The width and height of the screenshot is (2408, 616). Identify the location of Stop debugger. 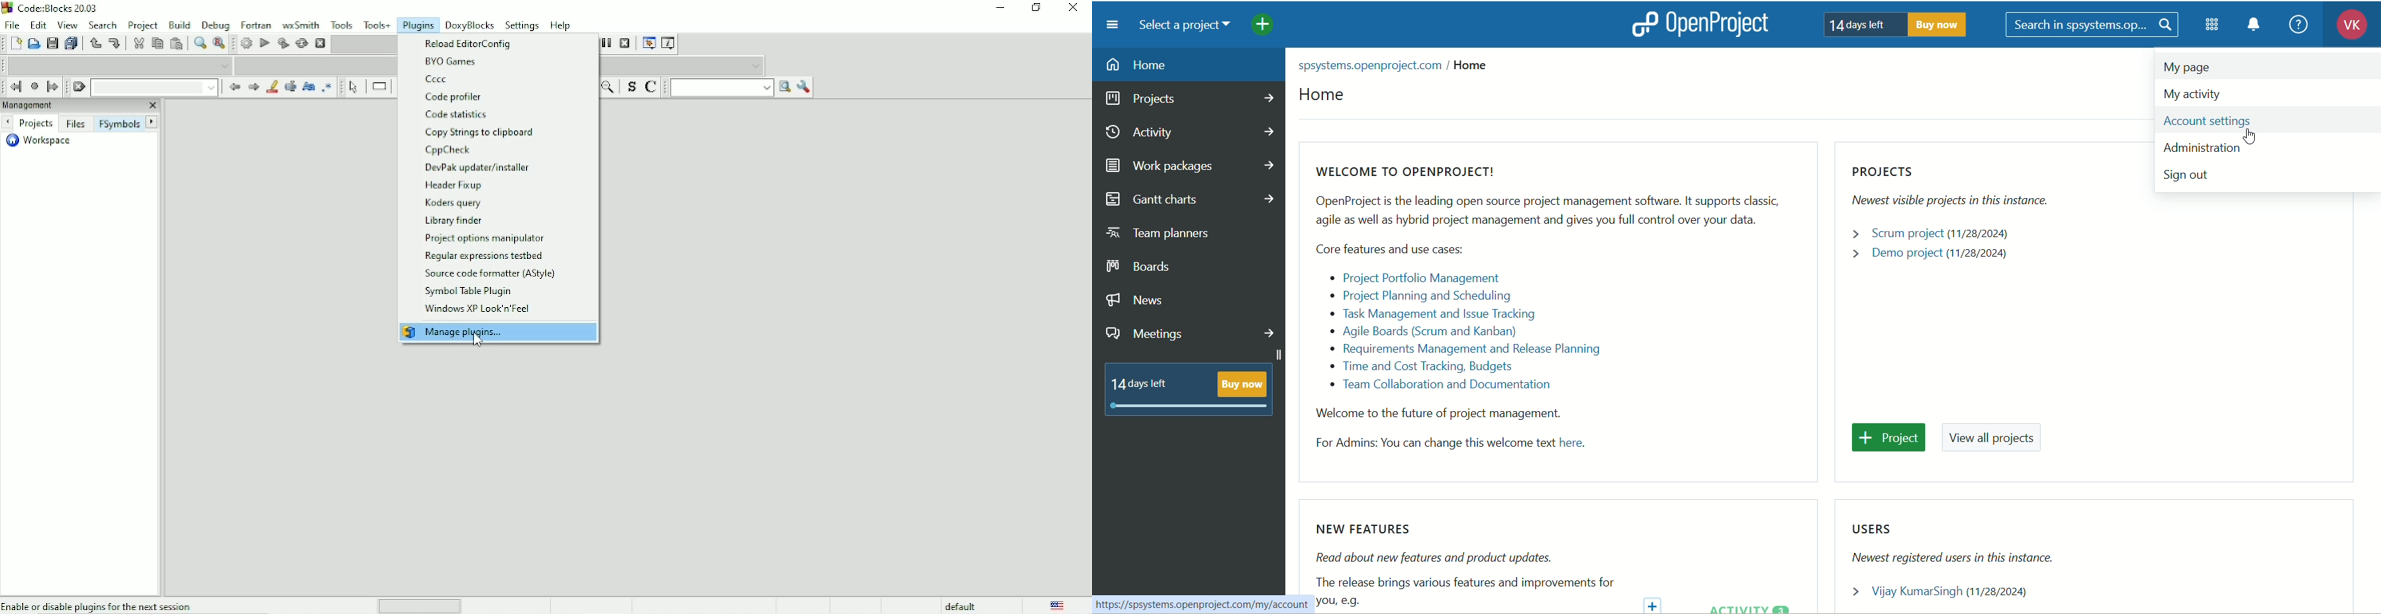
(625, 43).